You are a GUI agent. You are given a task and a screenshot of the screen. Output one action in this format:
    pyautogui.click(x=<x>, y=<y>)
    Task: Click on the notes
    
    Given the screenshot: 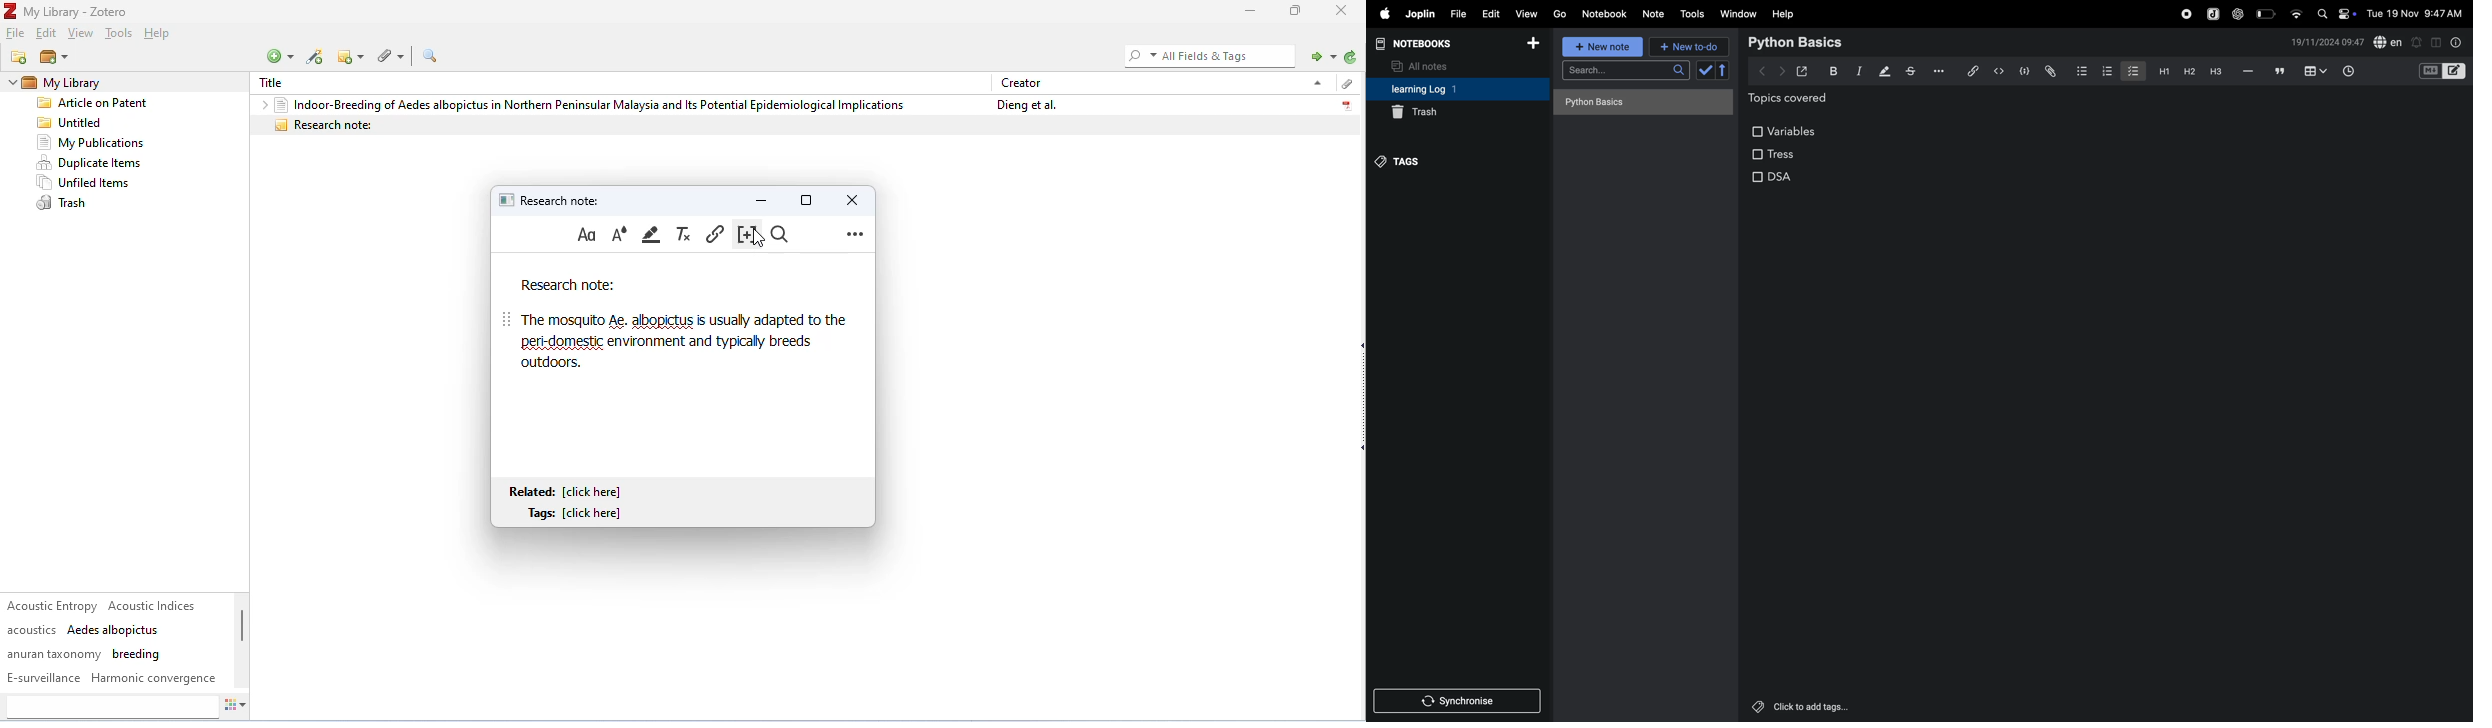 What is the action you would take?
    pyautogui.click(x=1654, y=14)
    